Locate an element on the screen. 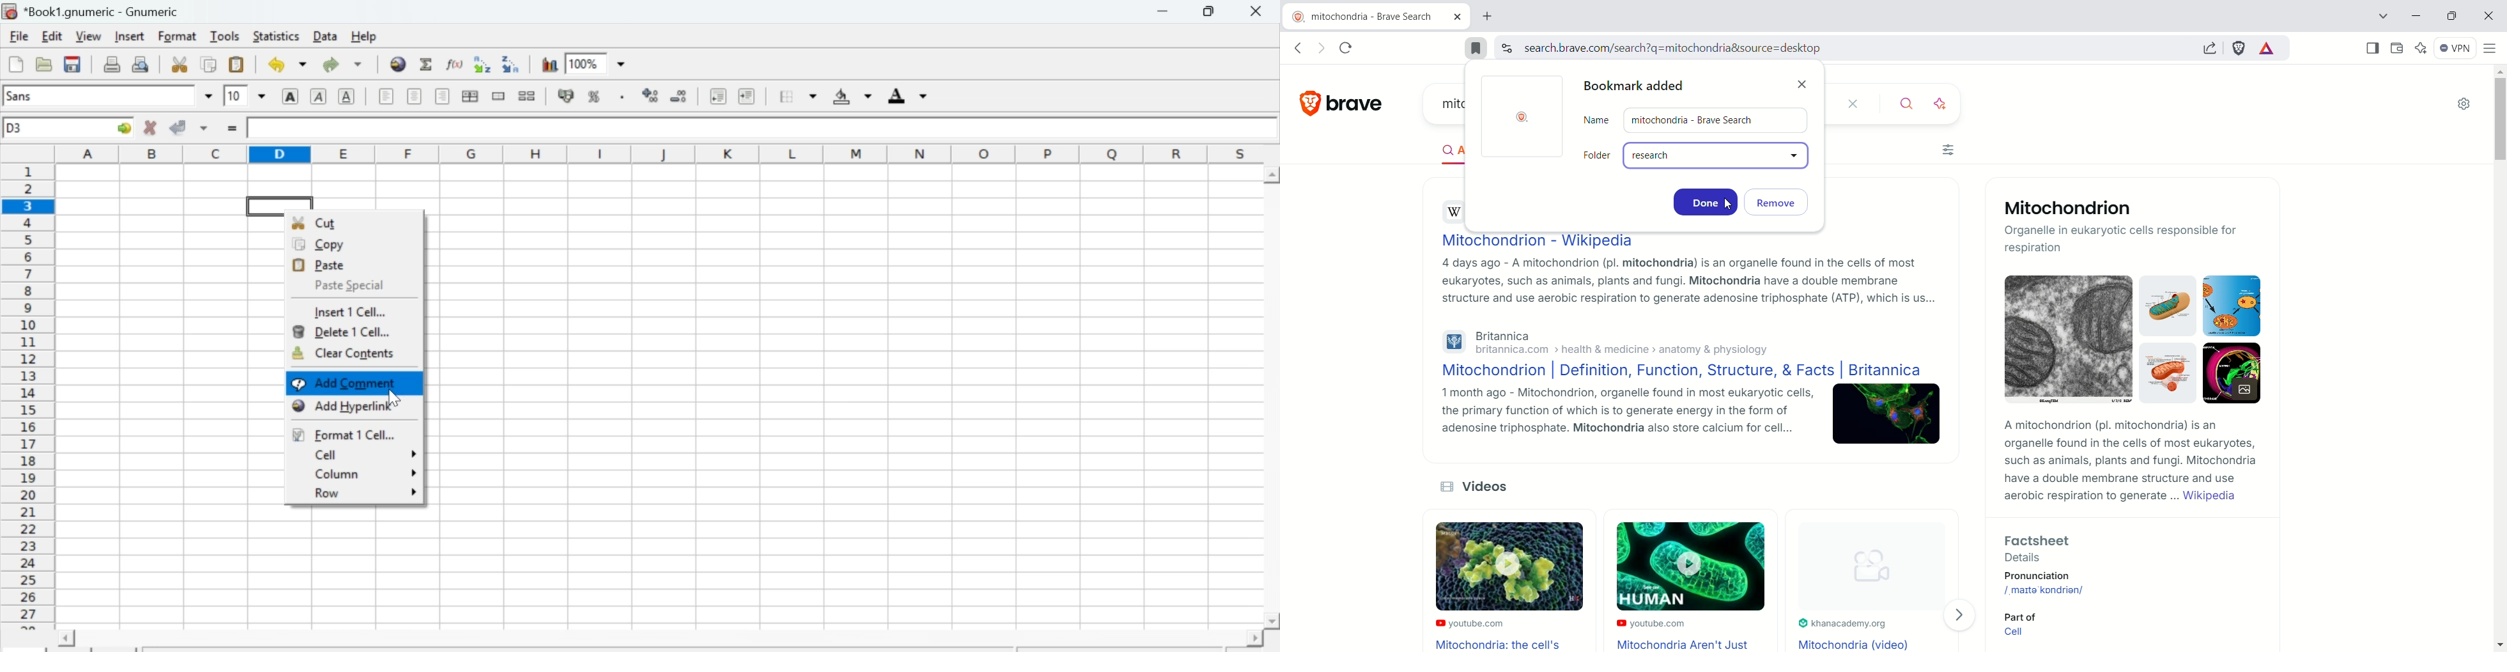 The image size is (2520, 672). VPN is located at coordinates (2458, 49).